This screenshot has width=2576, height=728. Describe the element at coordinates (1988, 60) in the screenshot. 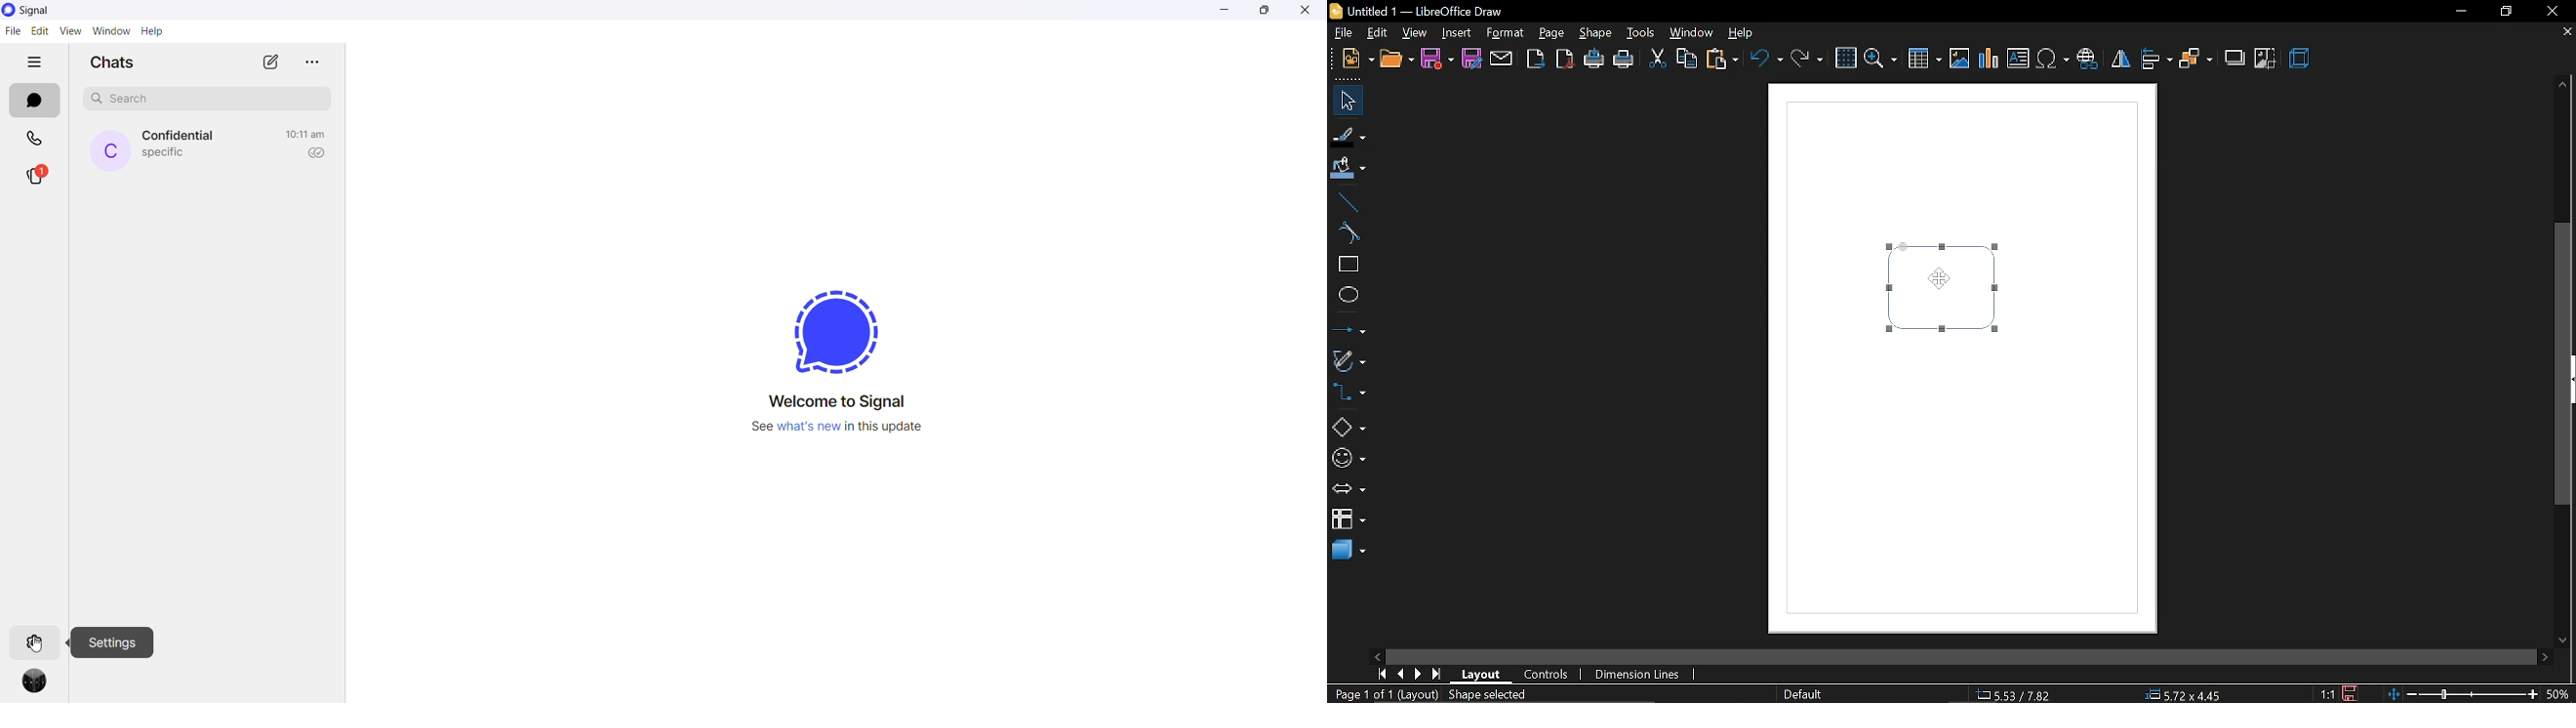

I see `insert chart` at that location.